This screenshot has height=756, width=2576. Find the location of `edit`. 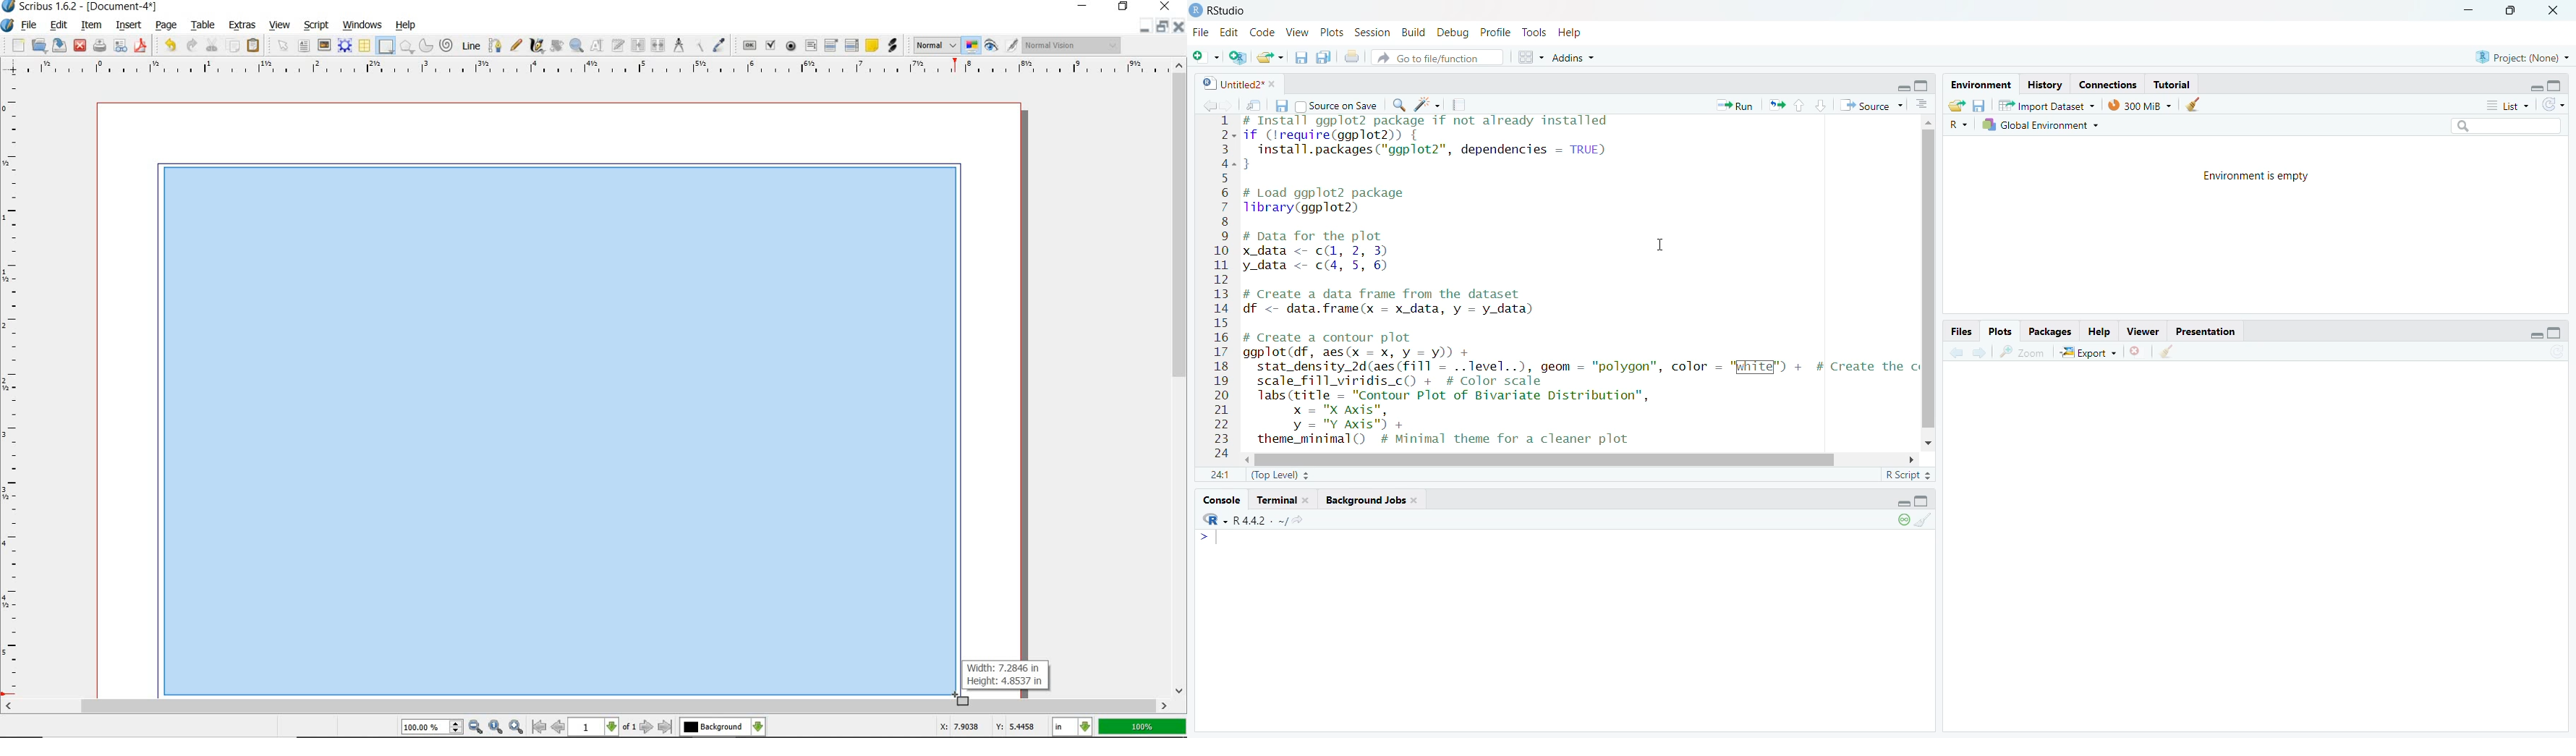

edit is located at coordinates (59, 25).